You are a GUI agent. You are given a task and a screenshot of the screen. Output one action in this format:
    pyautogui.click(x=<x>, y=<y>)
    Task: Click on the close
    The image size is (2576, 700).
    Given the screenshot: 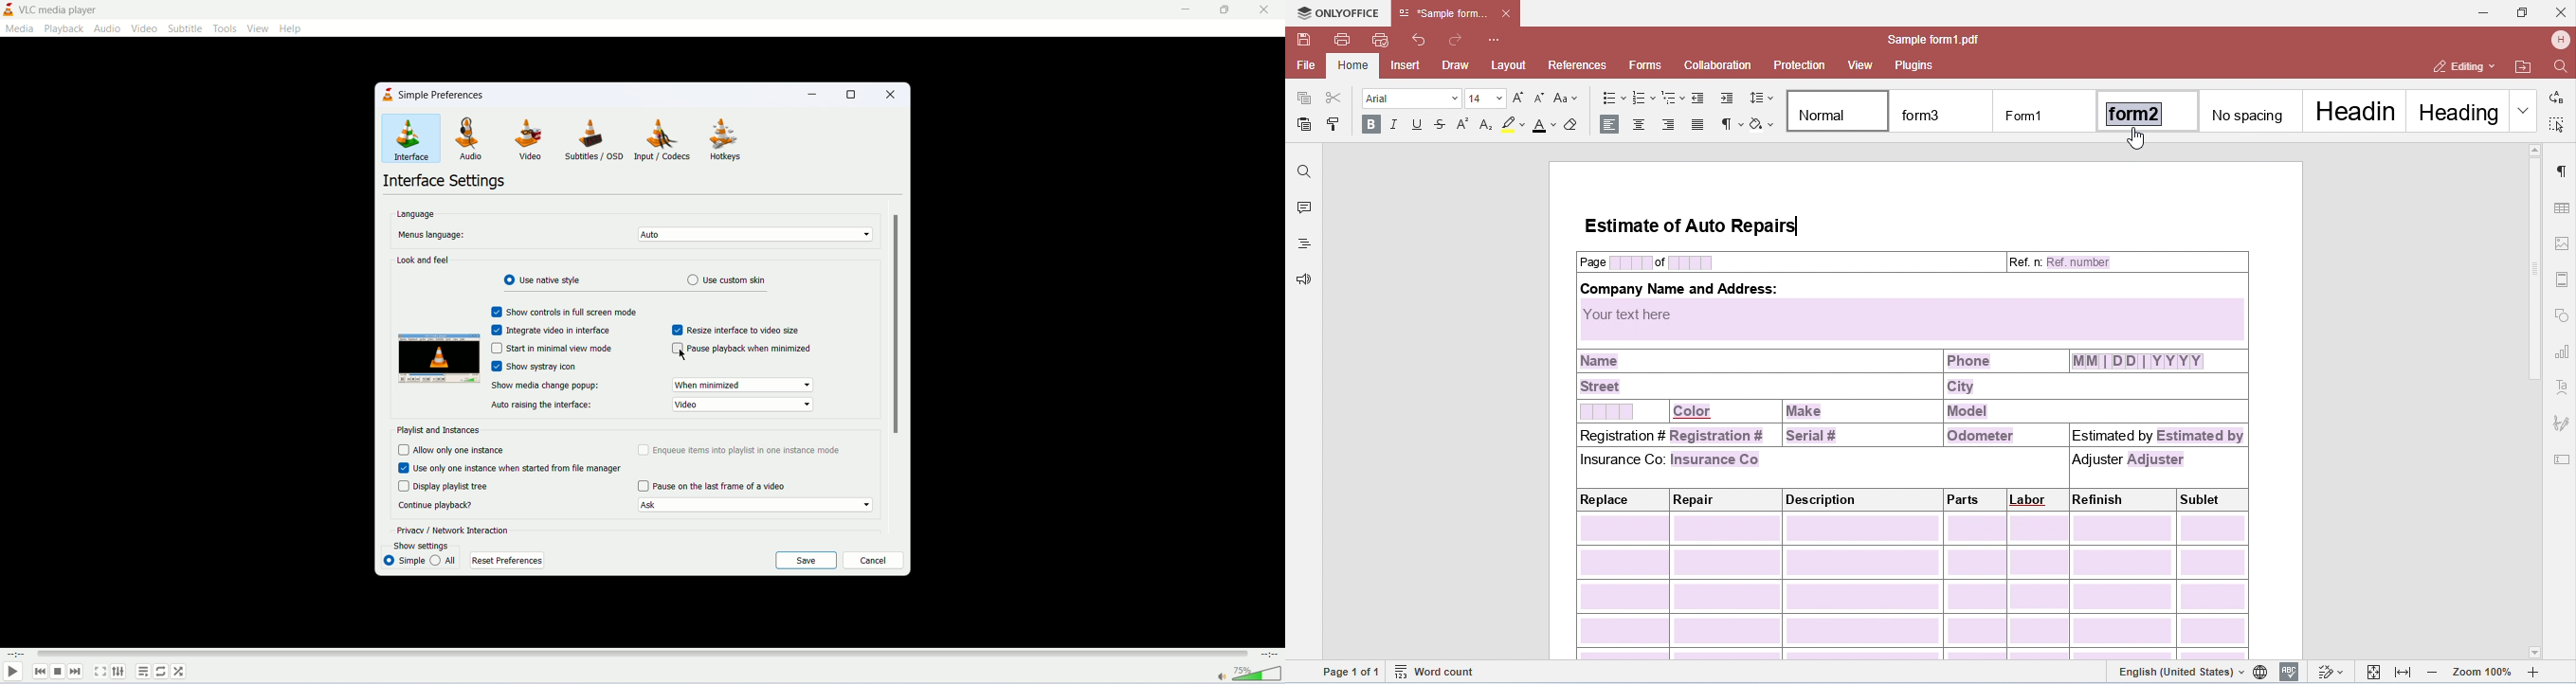 What is the action you would take?
    pyautogui.click(x=1265, y=10)
    